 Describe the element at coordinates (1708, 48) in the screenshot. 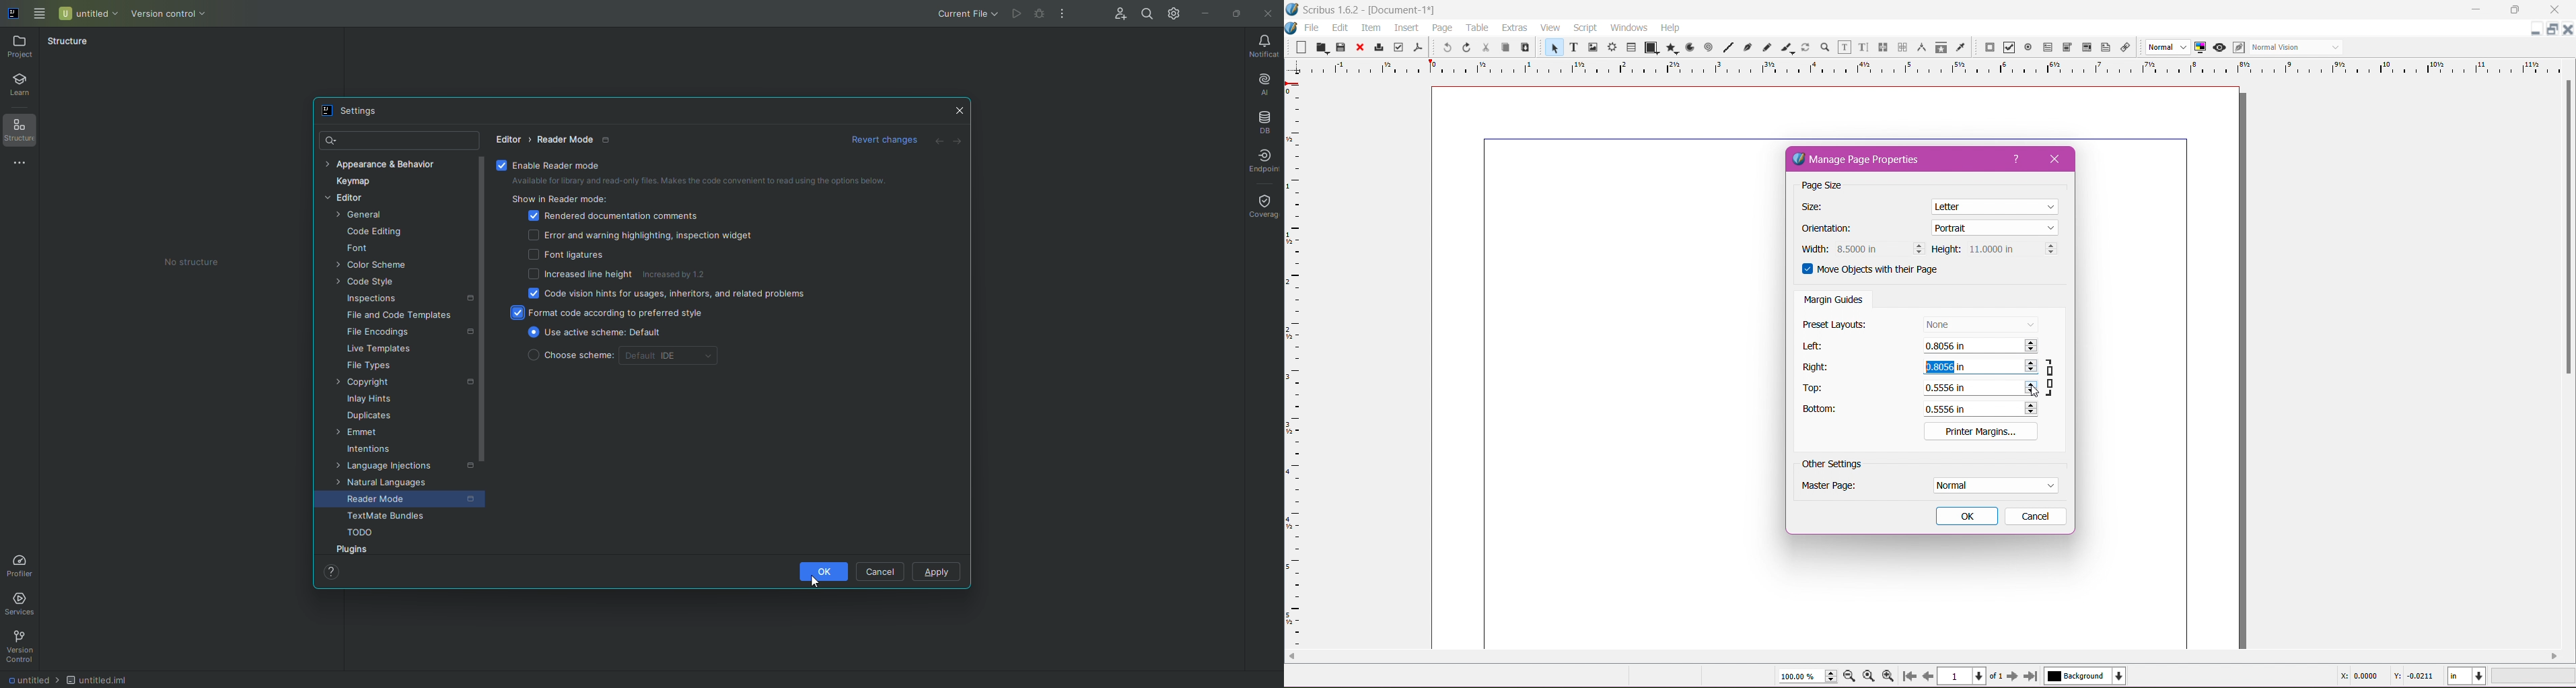

I see `Spiral` at that location.